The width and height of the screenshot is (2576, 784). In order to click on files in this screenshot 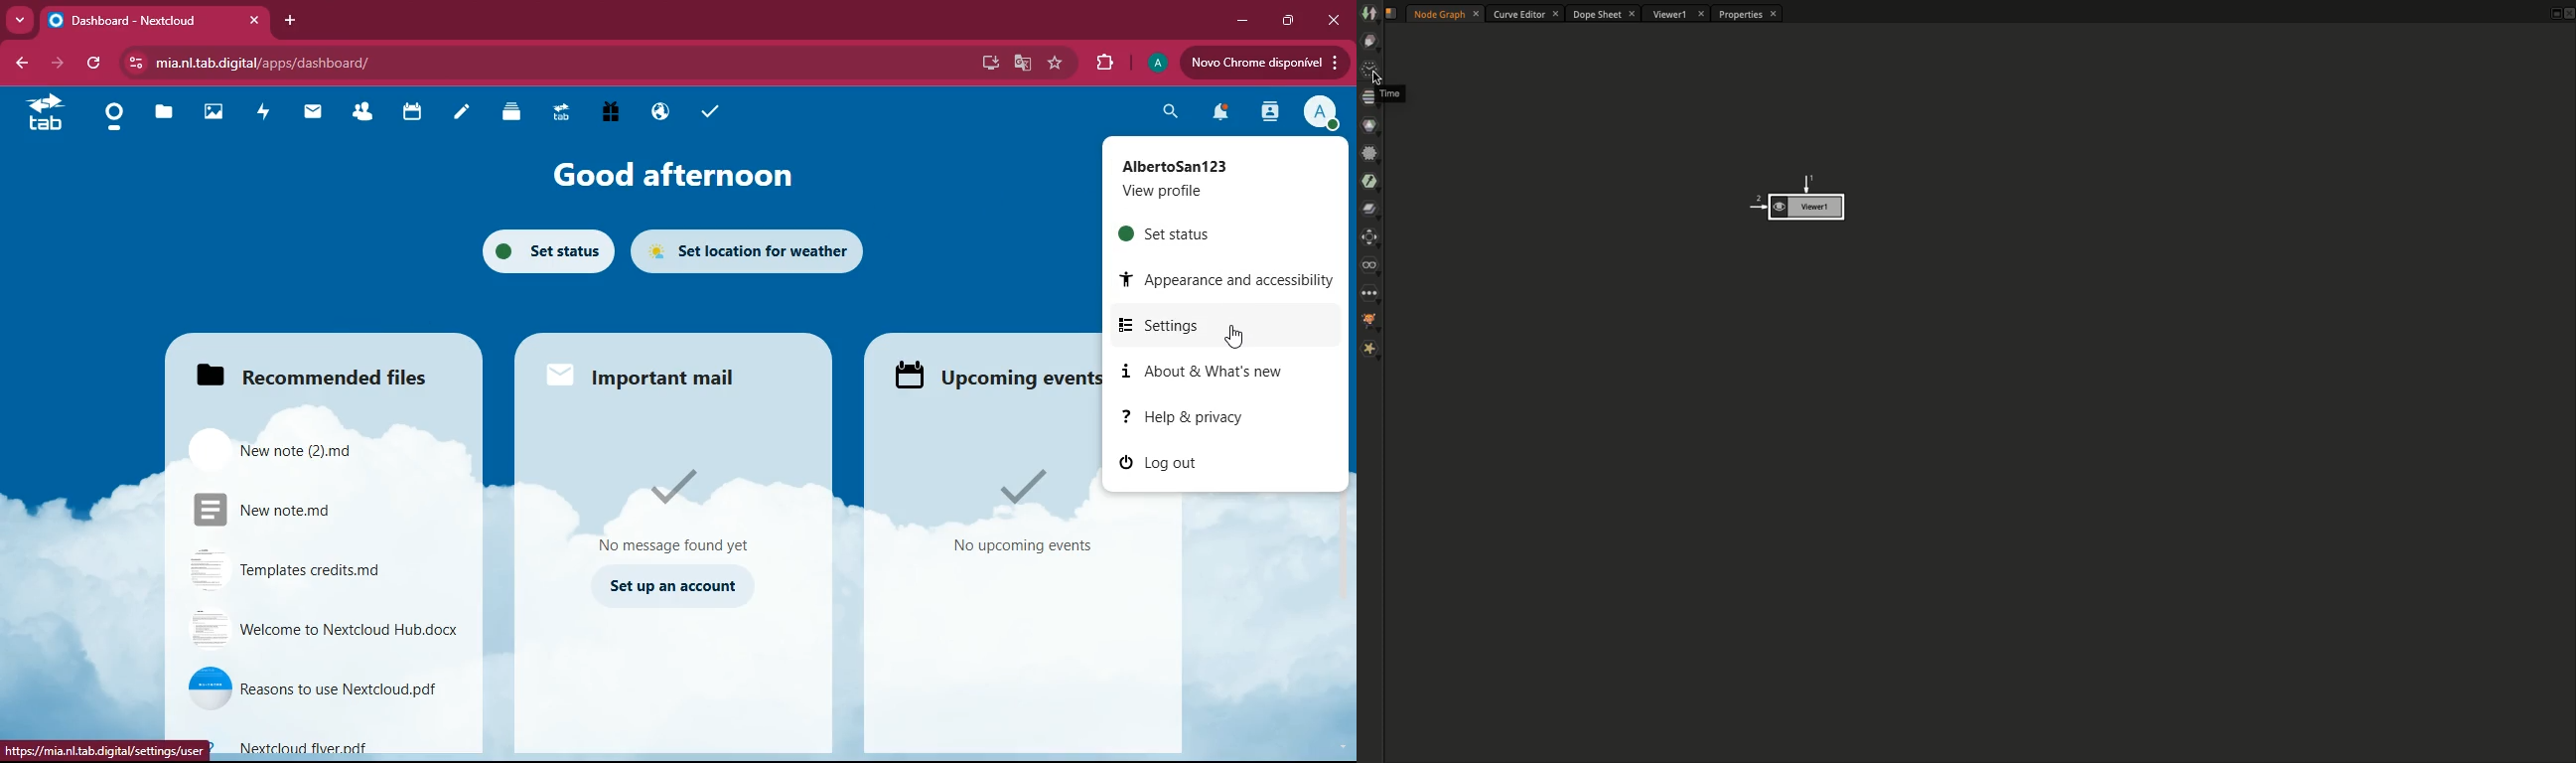, I will do `click(170, 111)`.